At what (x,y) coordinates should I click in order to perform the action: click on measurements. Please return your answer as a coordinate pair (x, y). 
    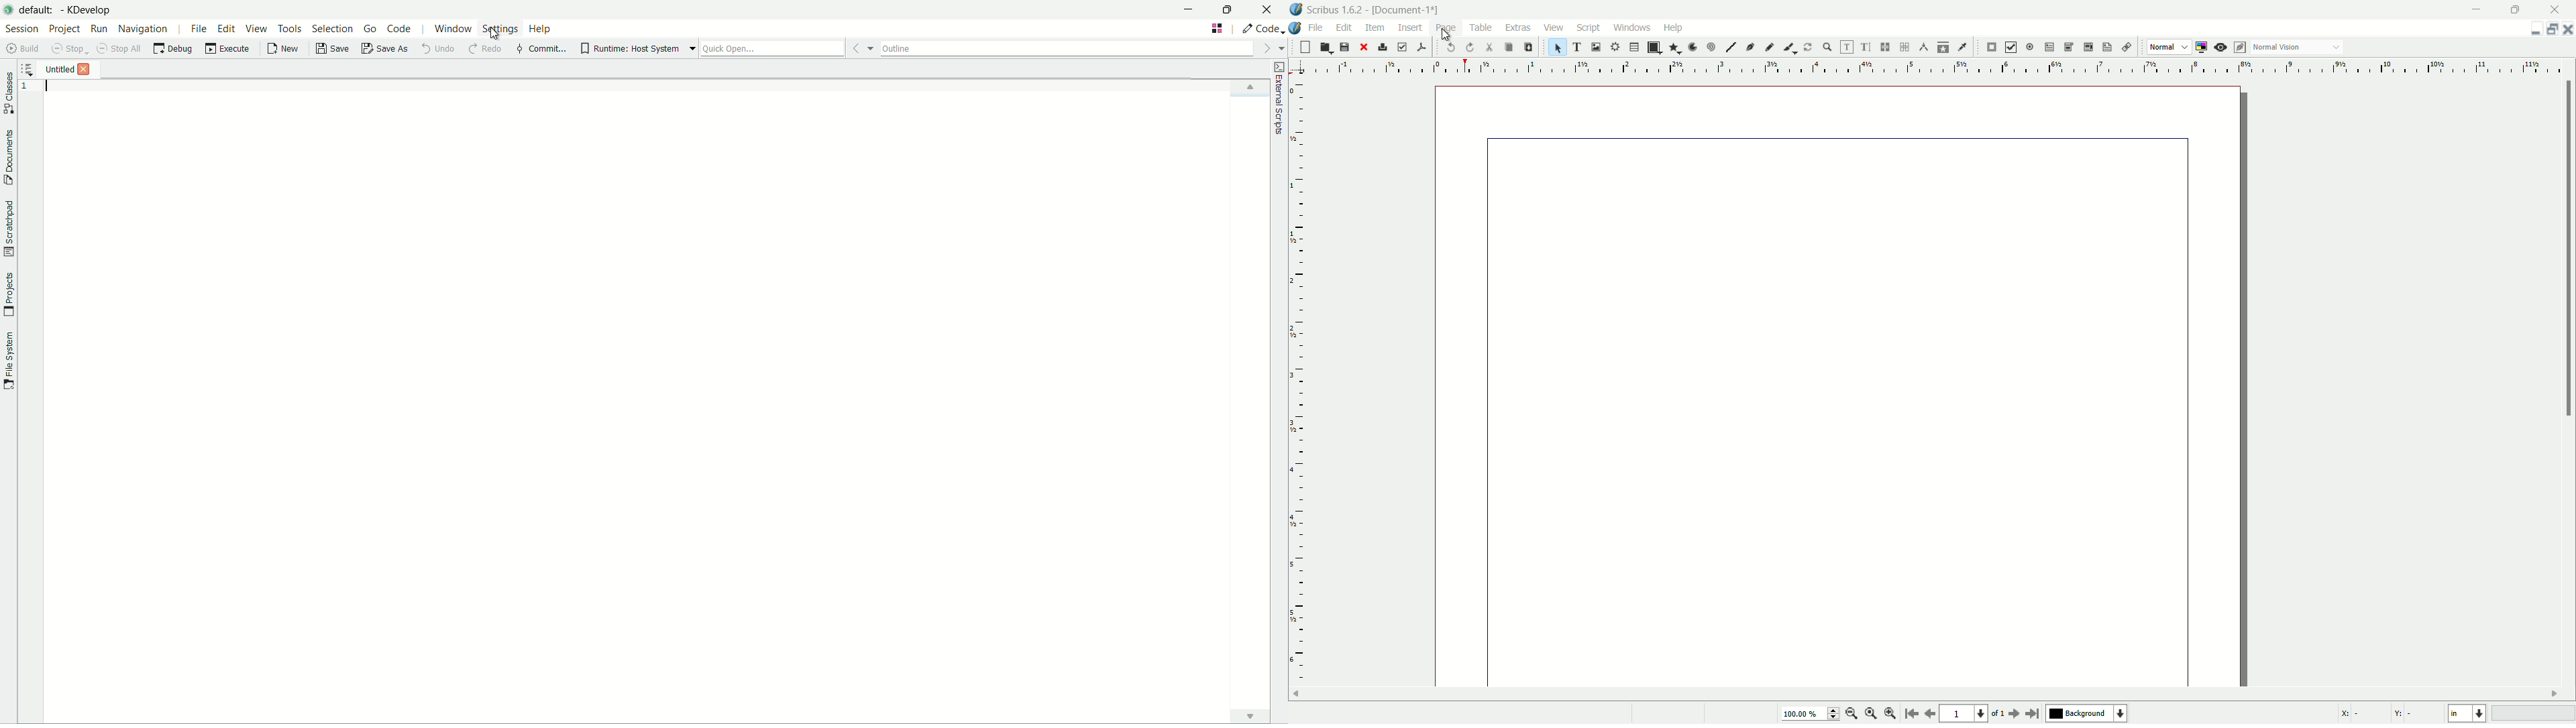
    Looking at the image, I should click on (1924, 48).